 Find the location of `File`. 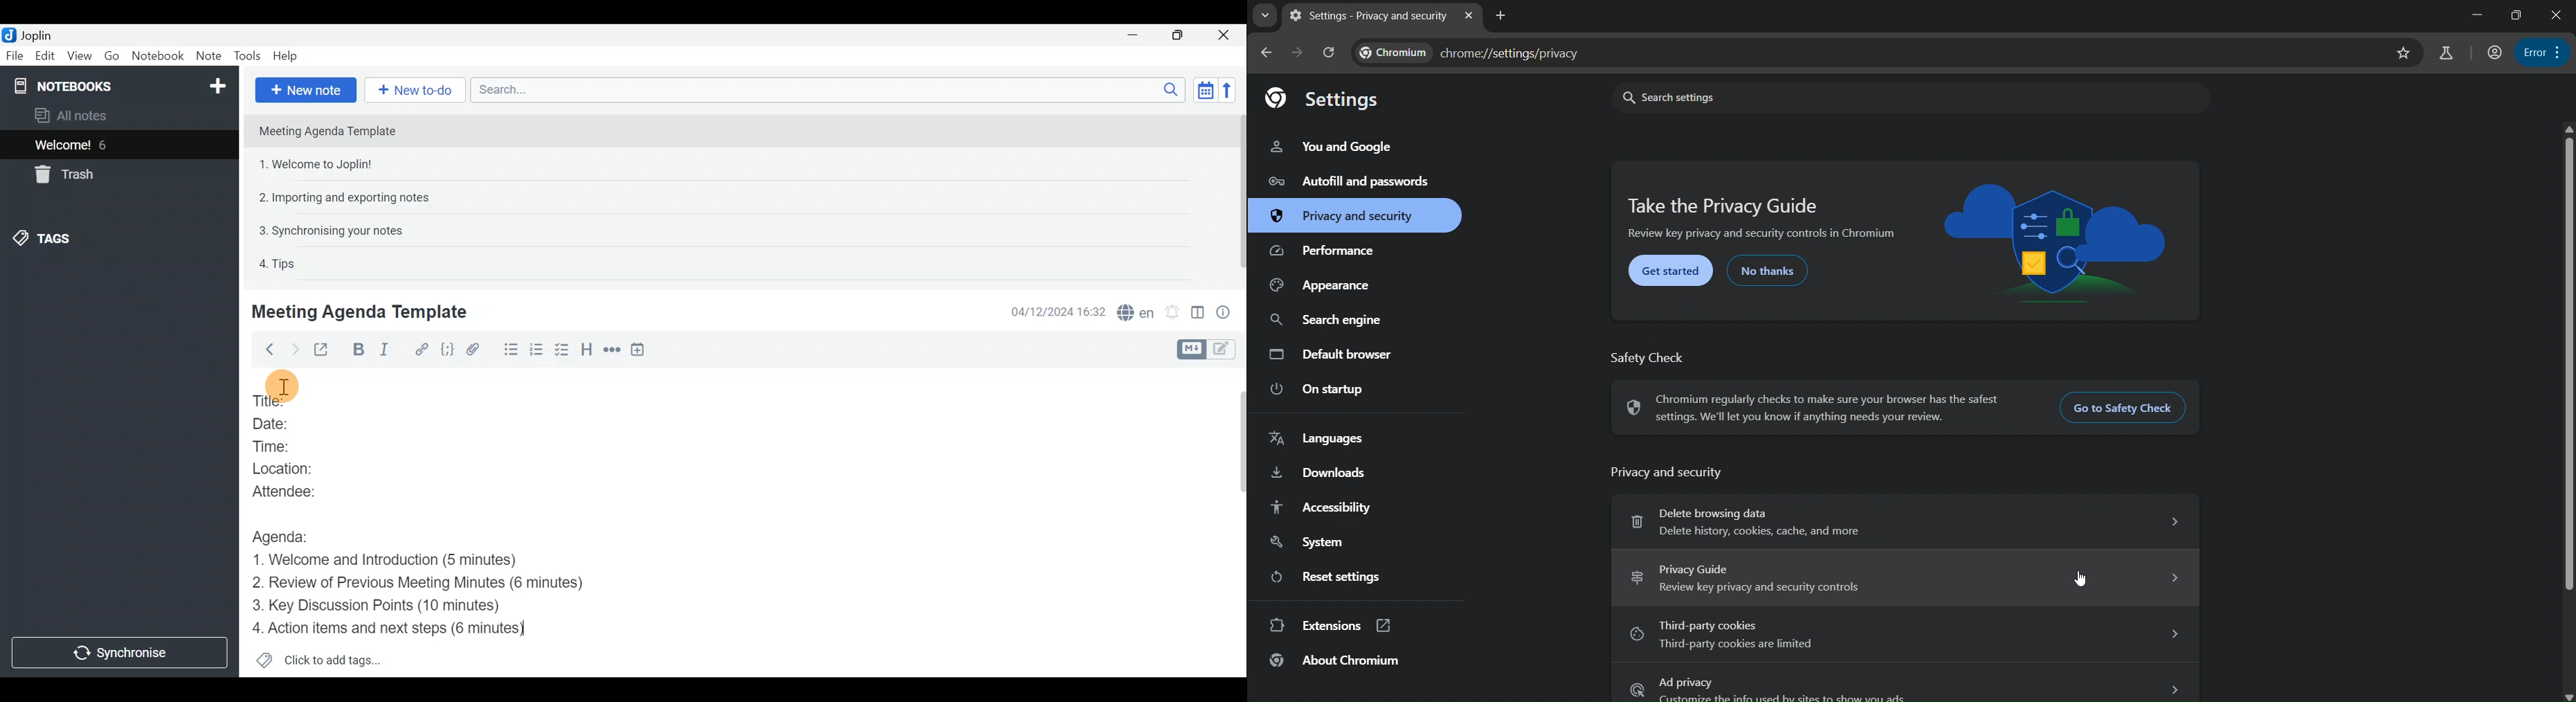

File is located at coordinates (15, 55).